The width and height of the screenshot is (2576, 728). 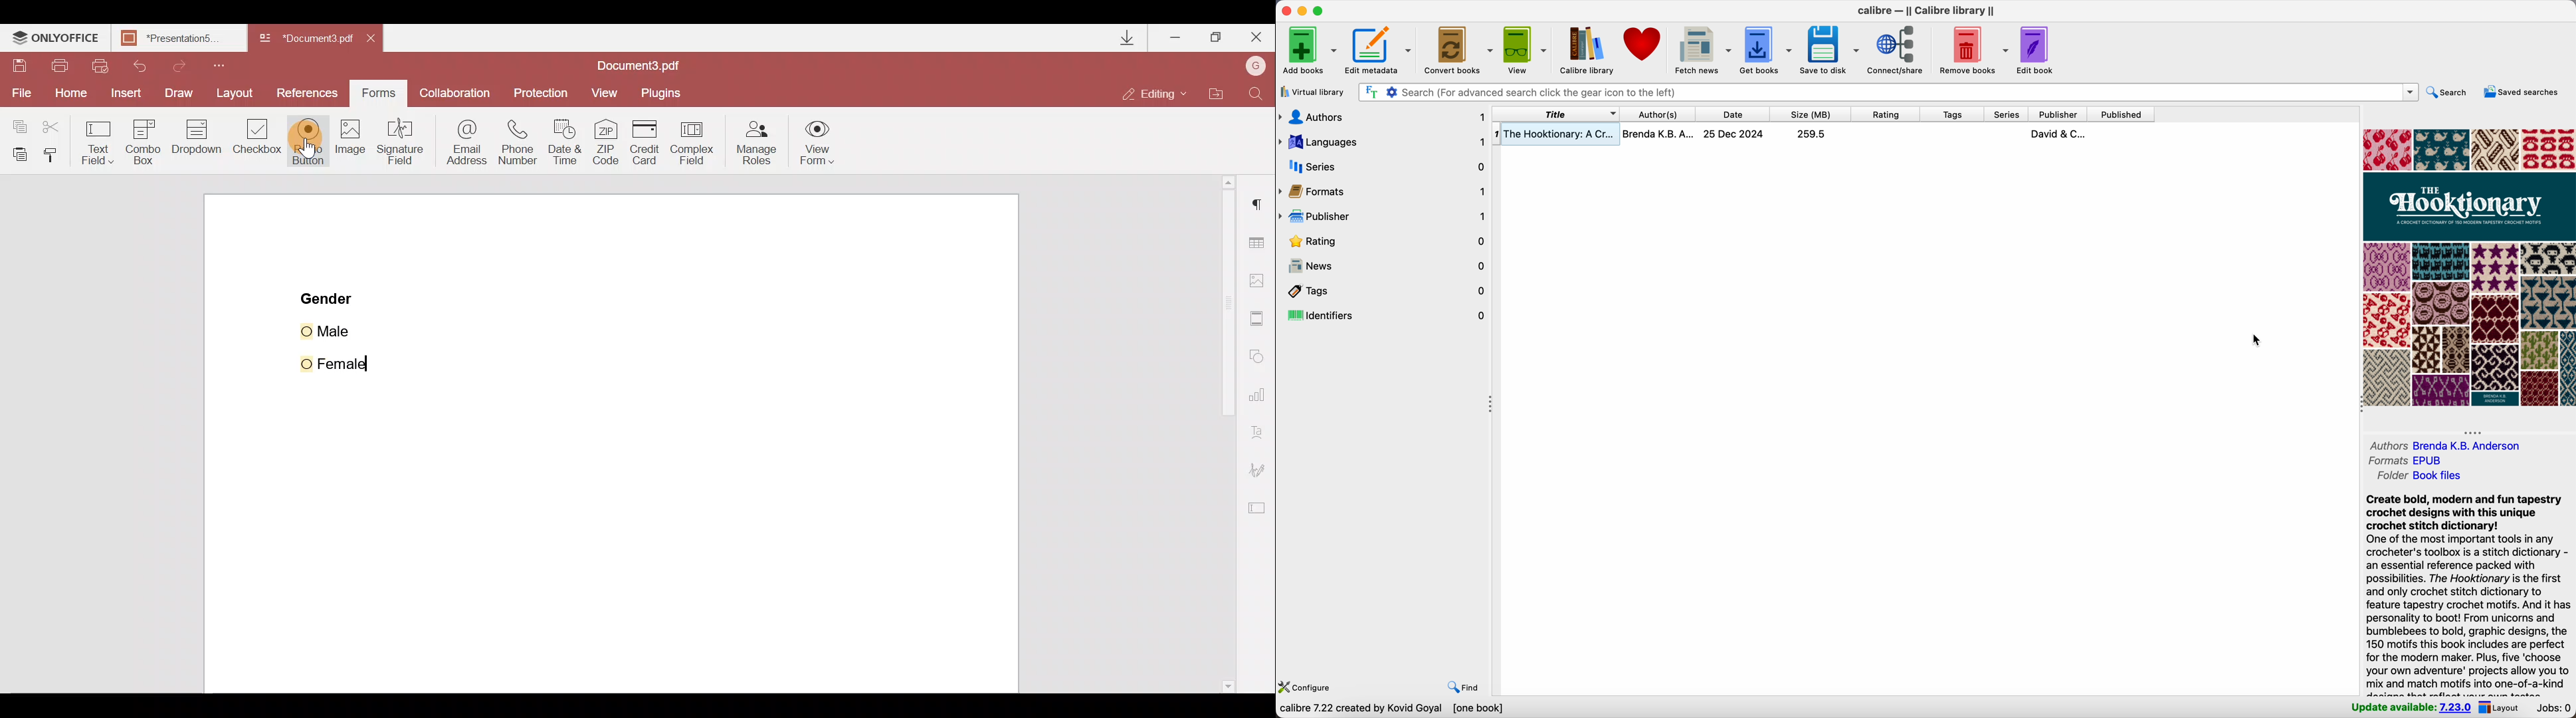 I want to click on identifiers, so click(x=1383, y=315).